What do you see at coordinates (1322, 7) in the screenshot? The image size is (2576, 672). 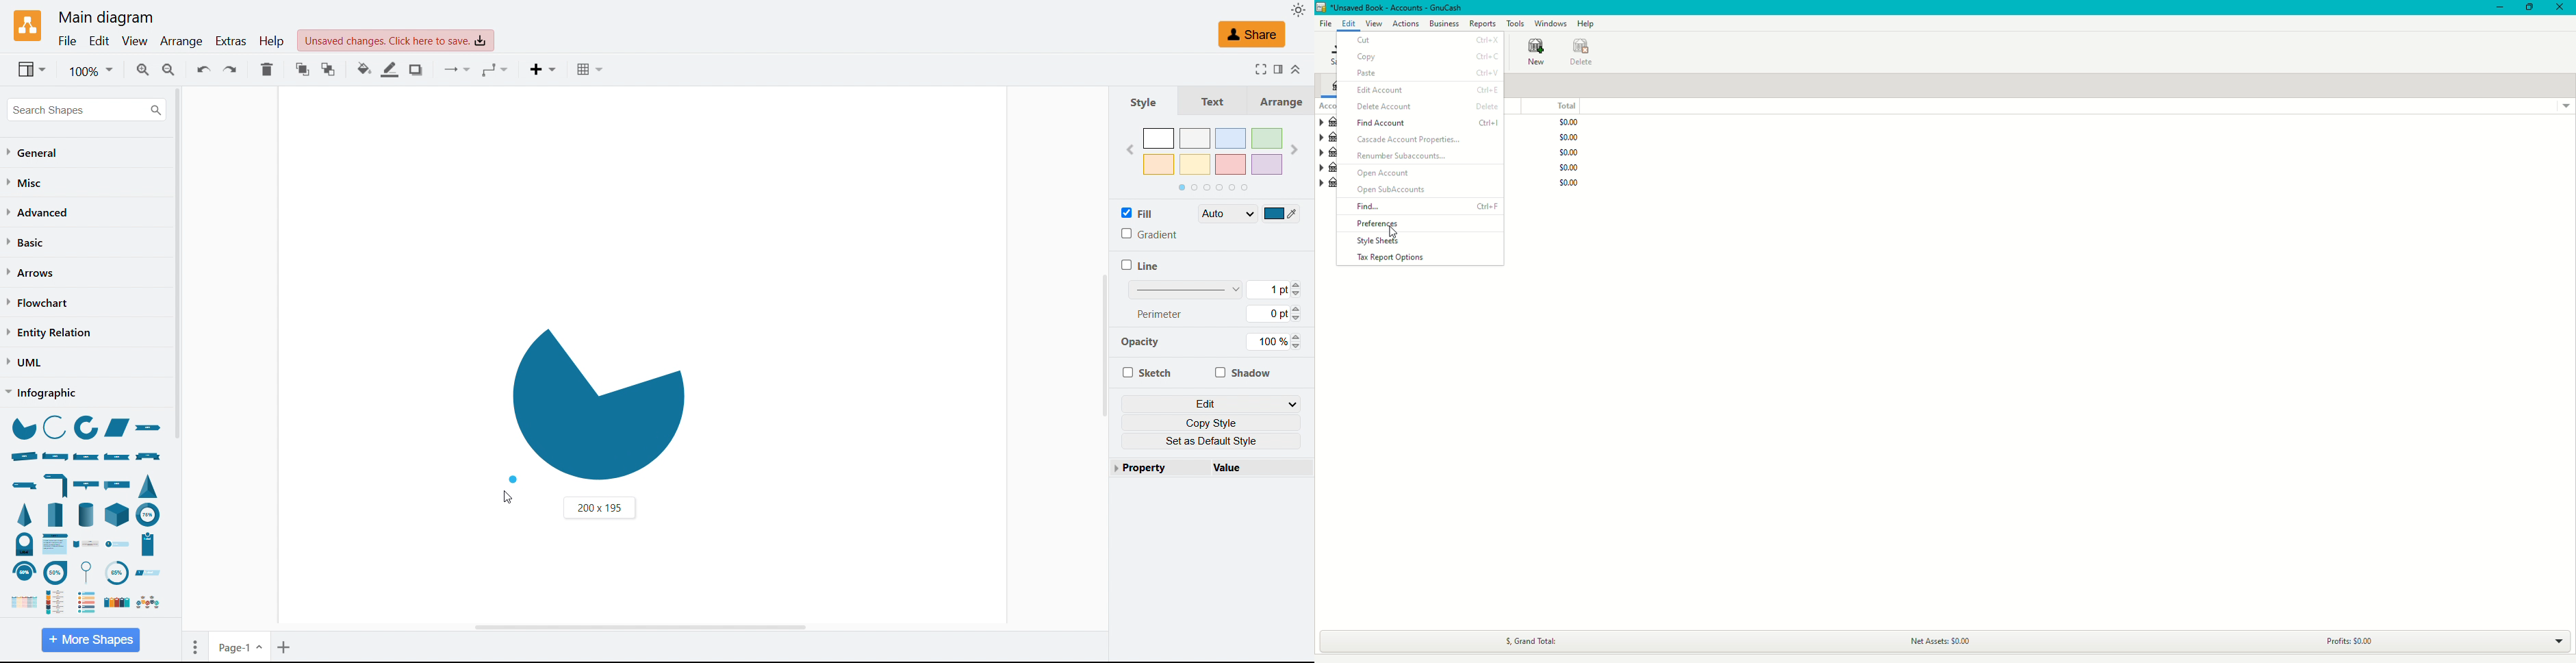 I see `logo` at bounding box center [1322, 7].